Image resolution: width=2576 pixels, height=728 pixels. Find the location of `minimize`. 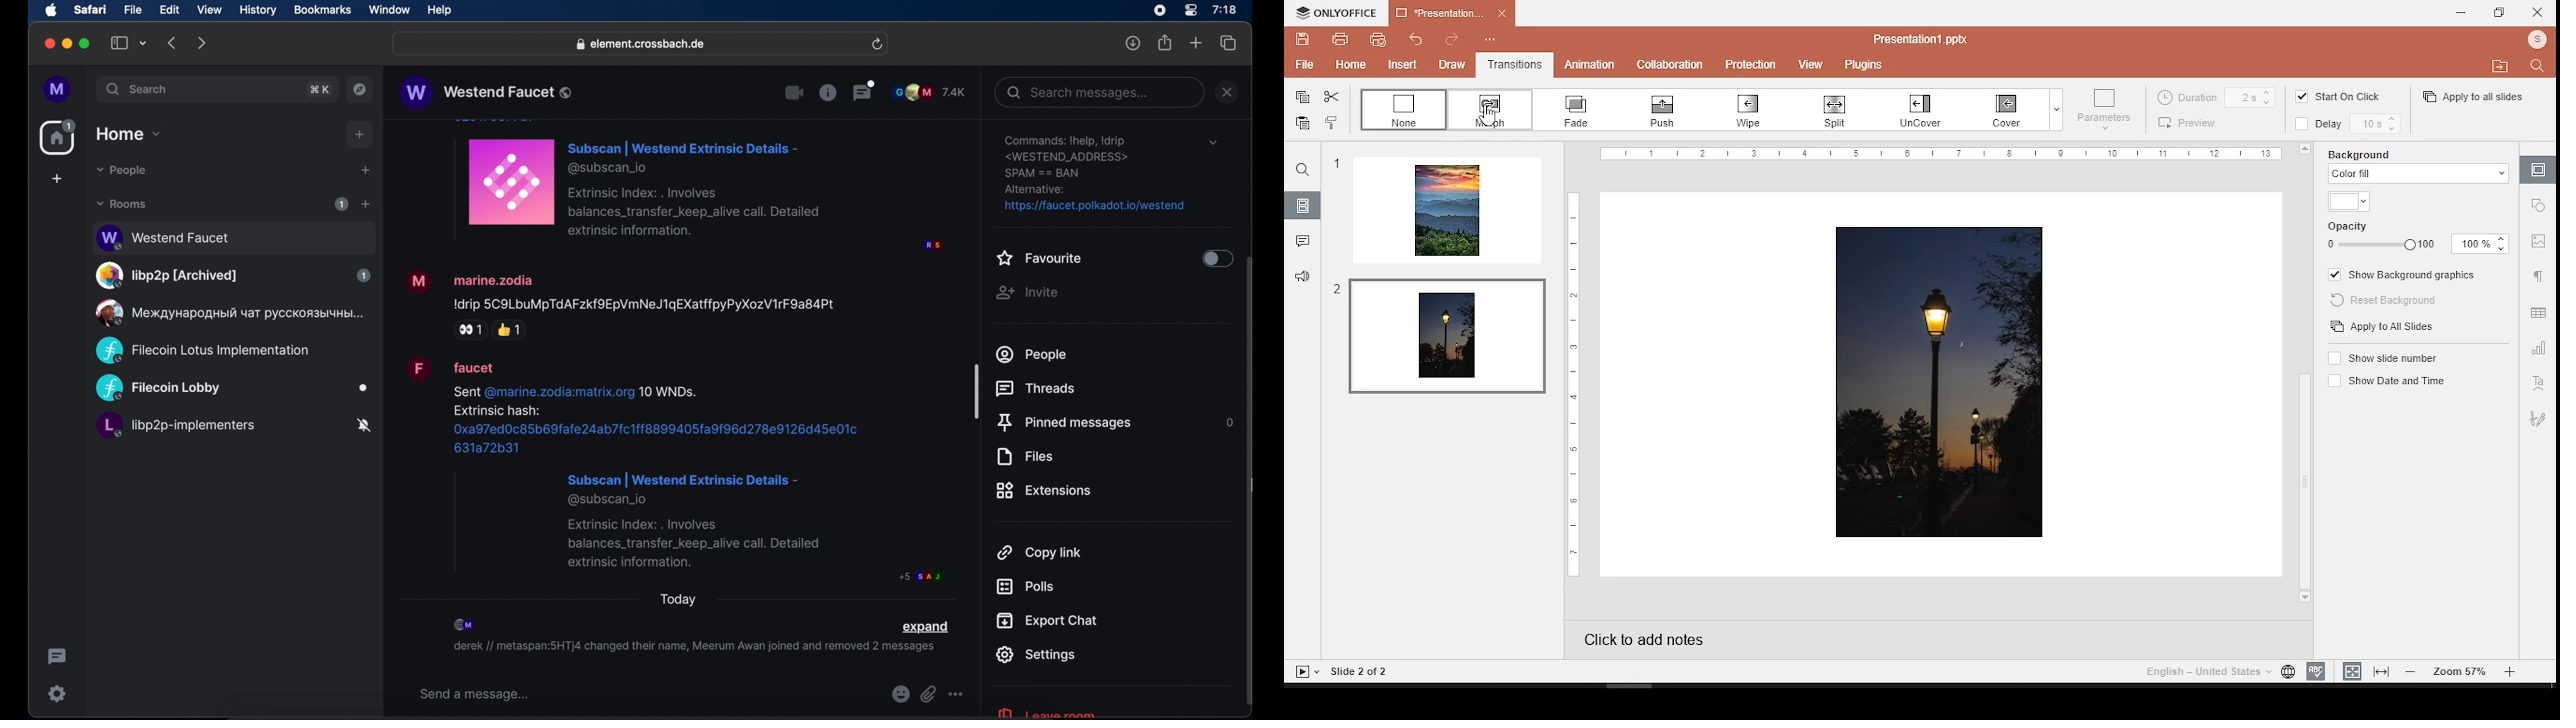

minimize is located at coordinates (2463, 13).